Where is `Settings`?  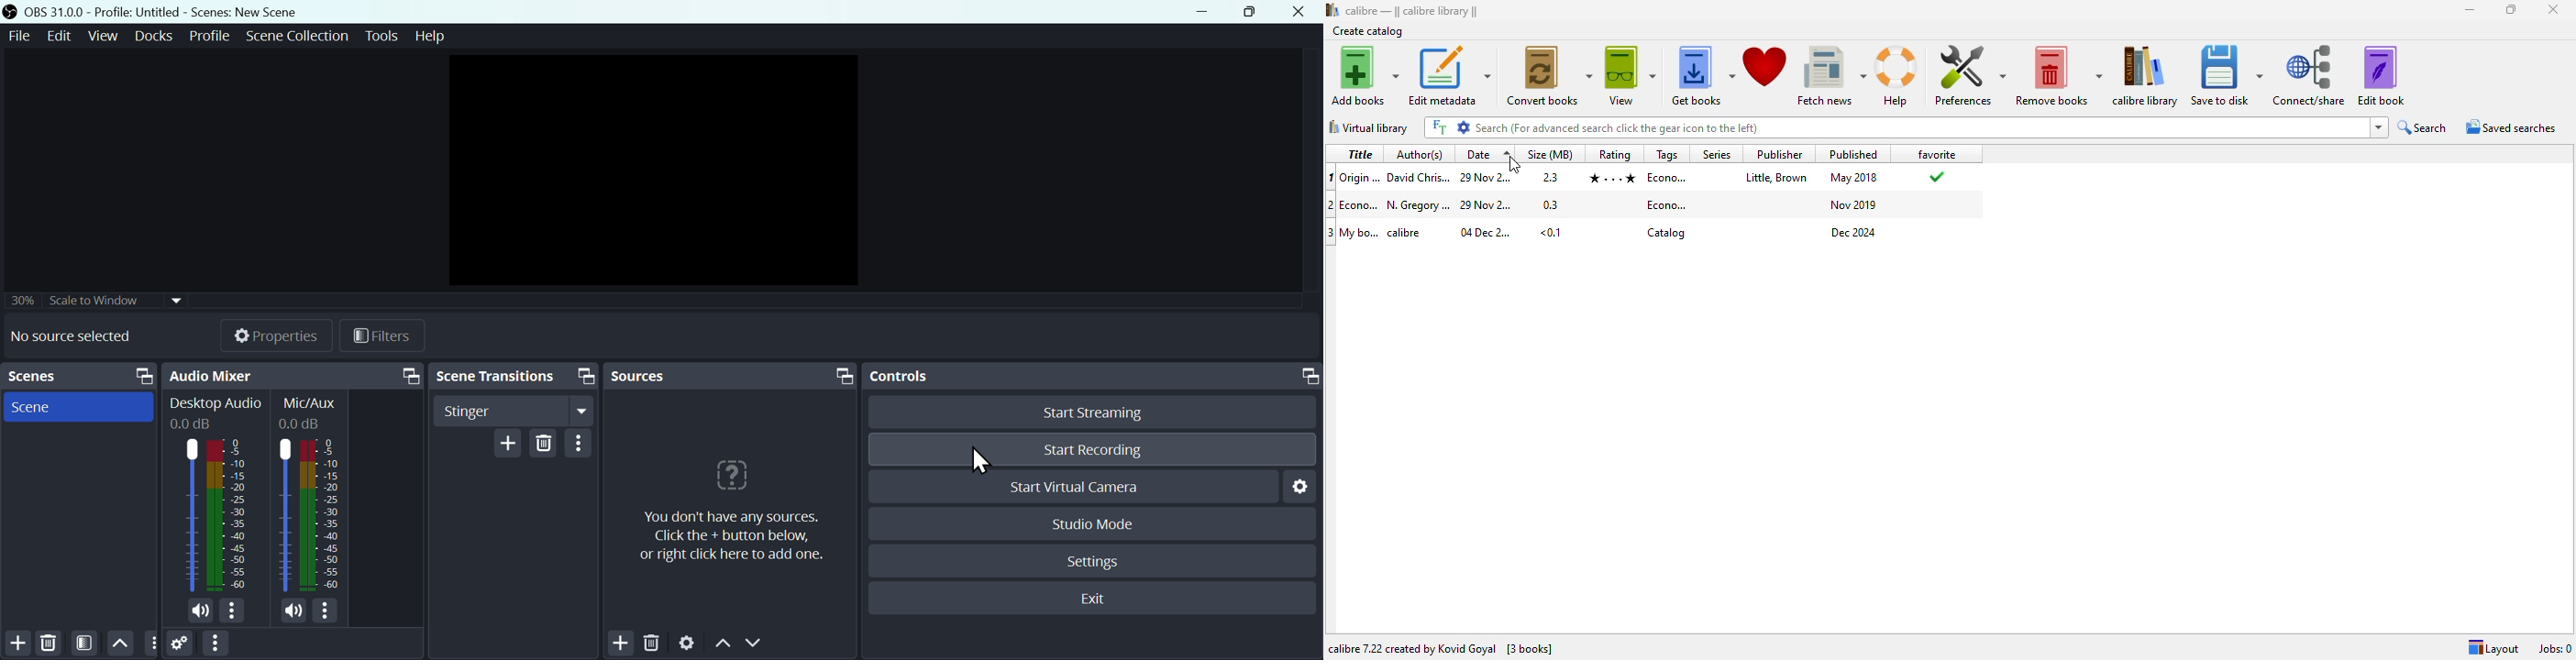
Settings is located at coordinates (181, 646).